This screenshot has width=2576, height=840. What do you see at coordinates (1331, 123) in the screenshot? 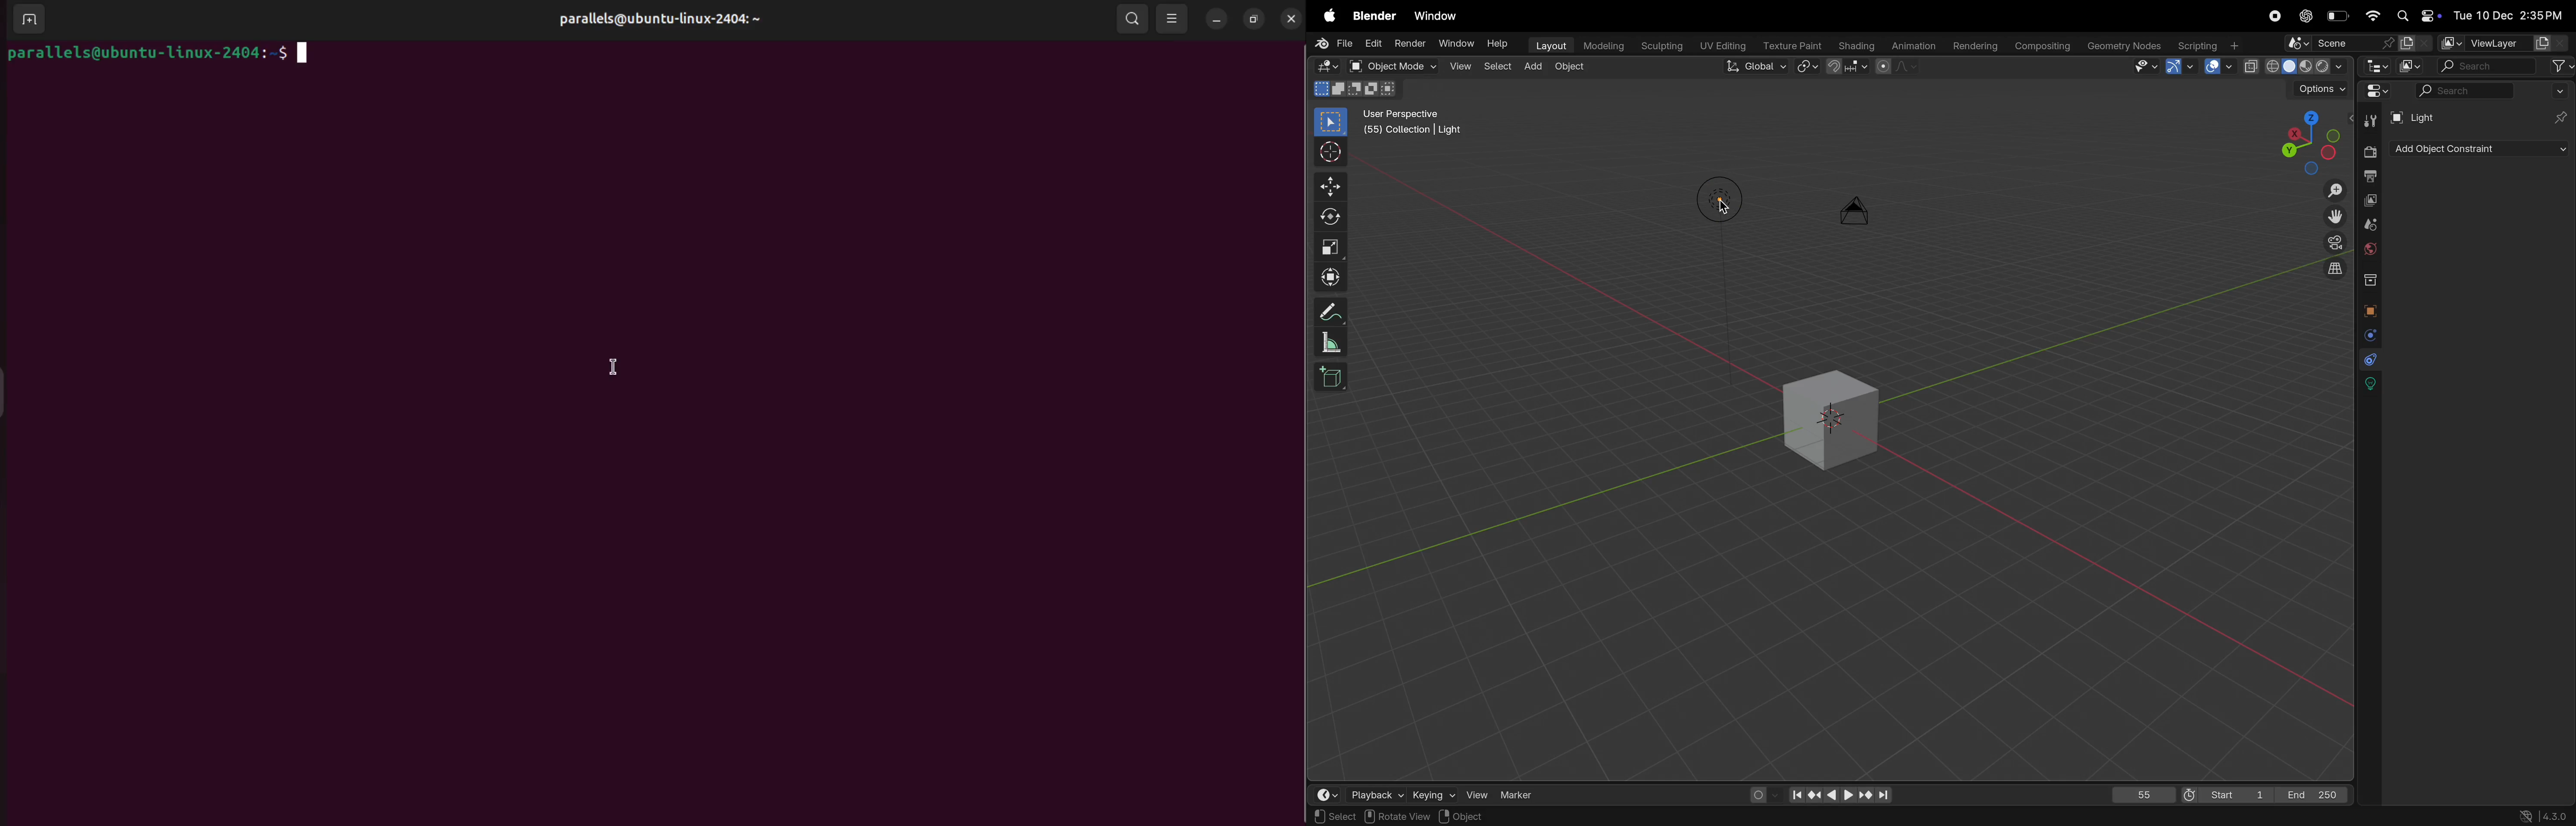
I see `select` at bounding box center [1331, 123].